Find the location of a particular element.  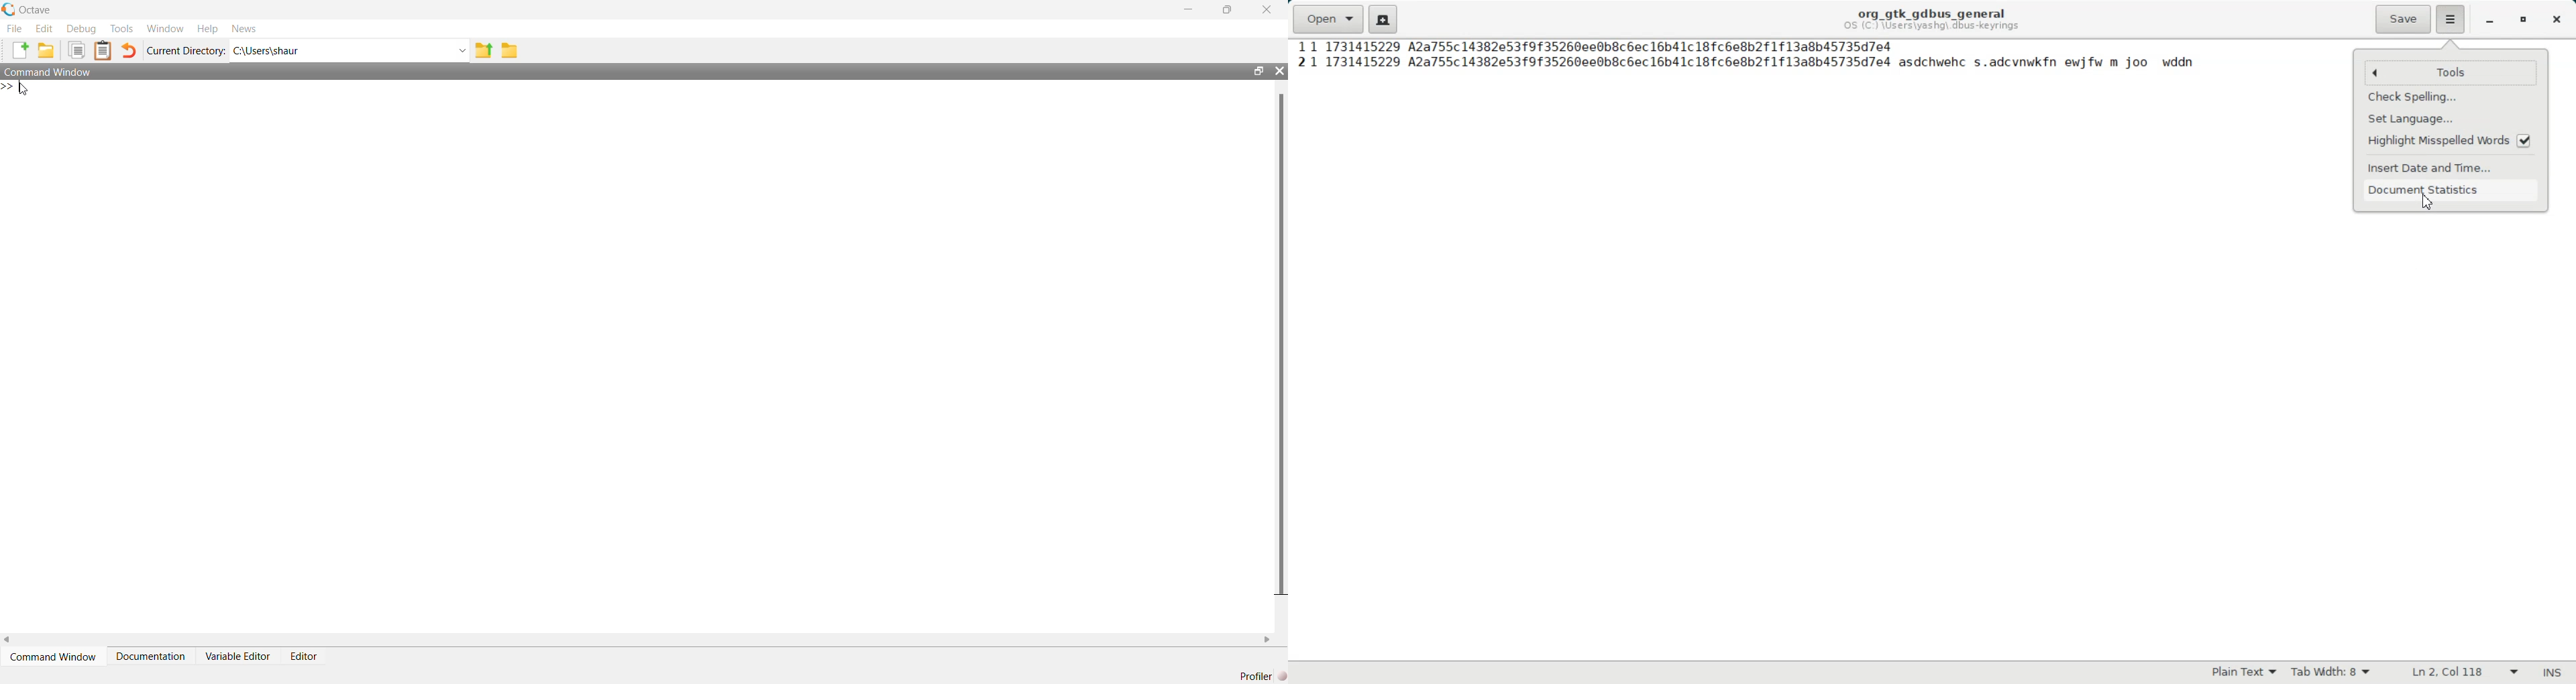

Documentation is located at coordinates (151, 657).